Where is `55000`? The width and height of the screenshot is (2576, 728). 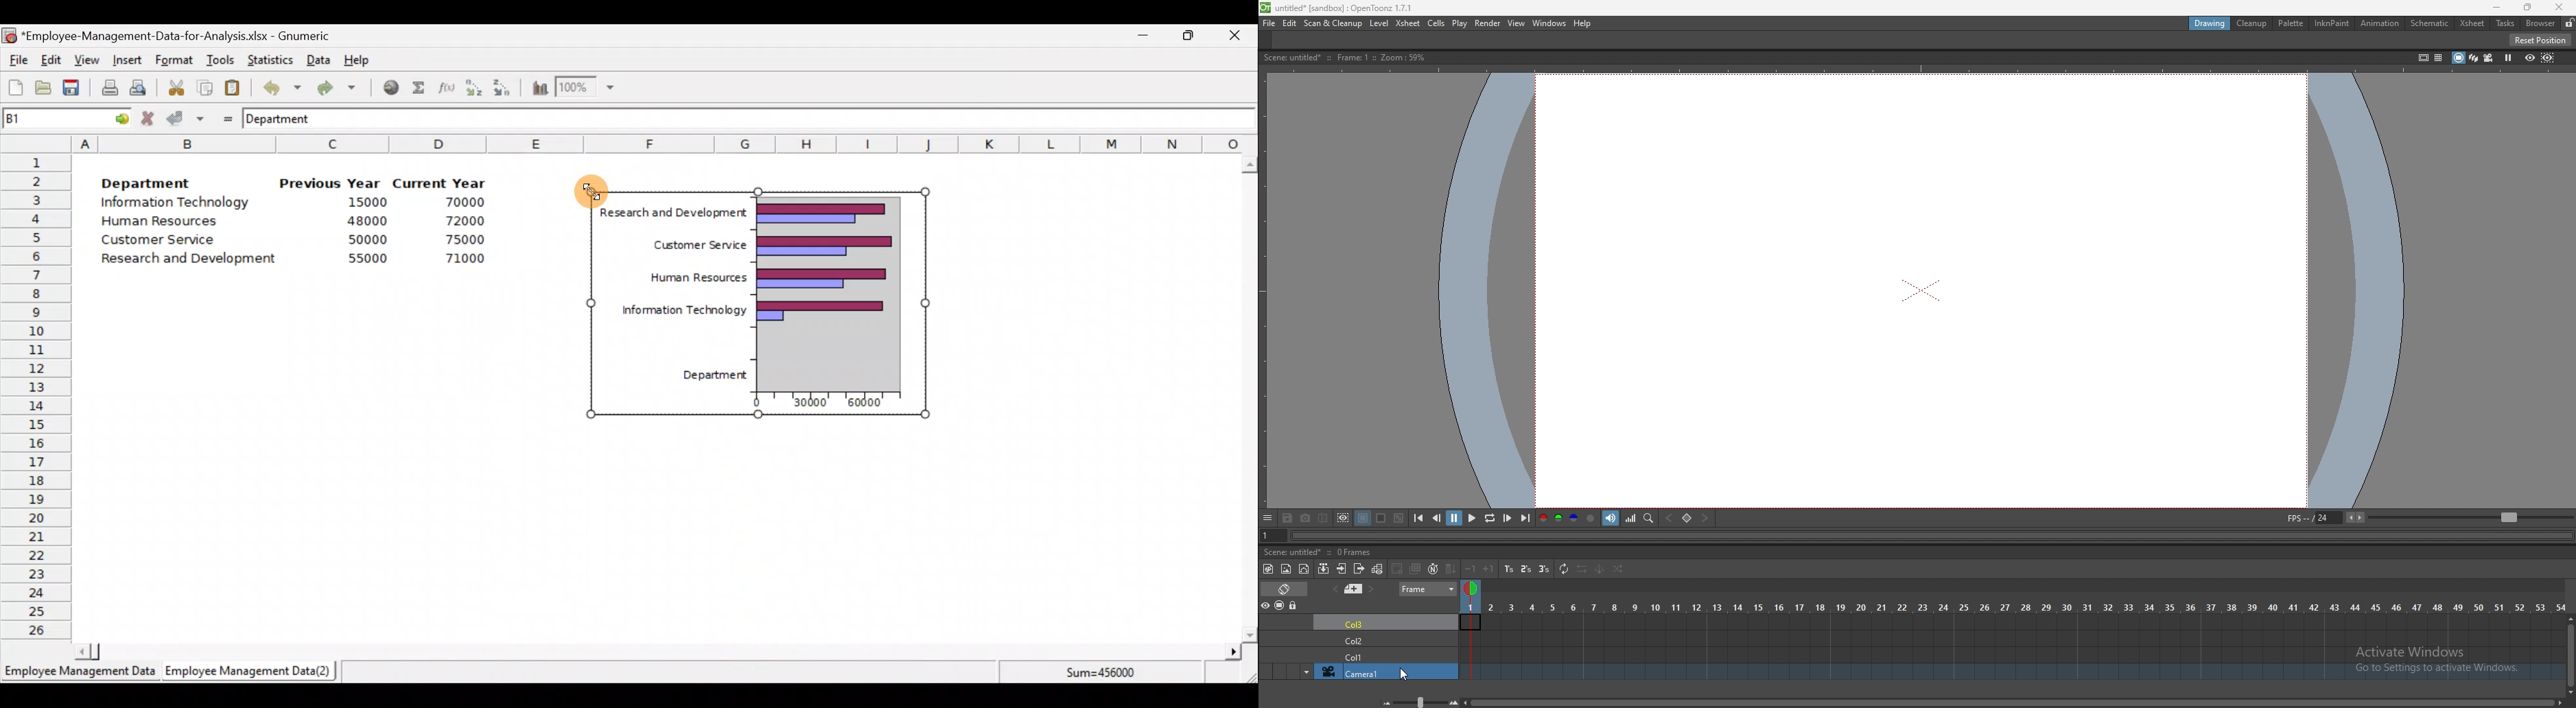
55000 is located at coordinates (369, 258).